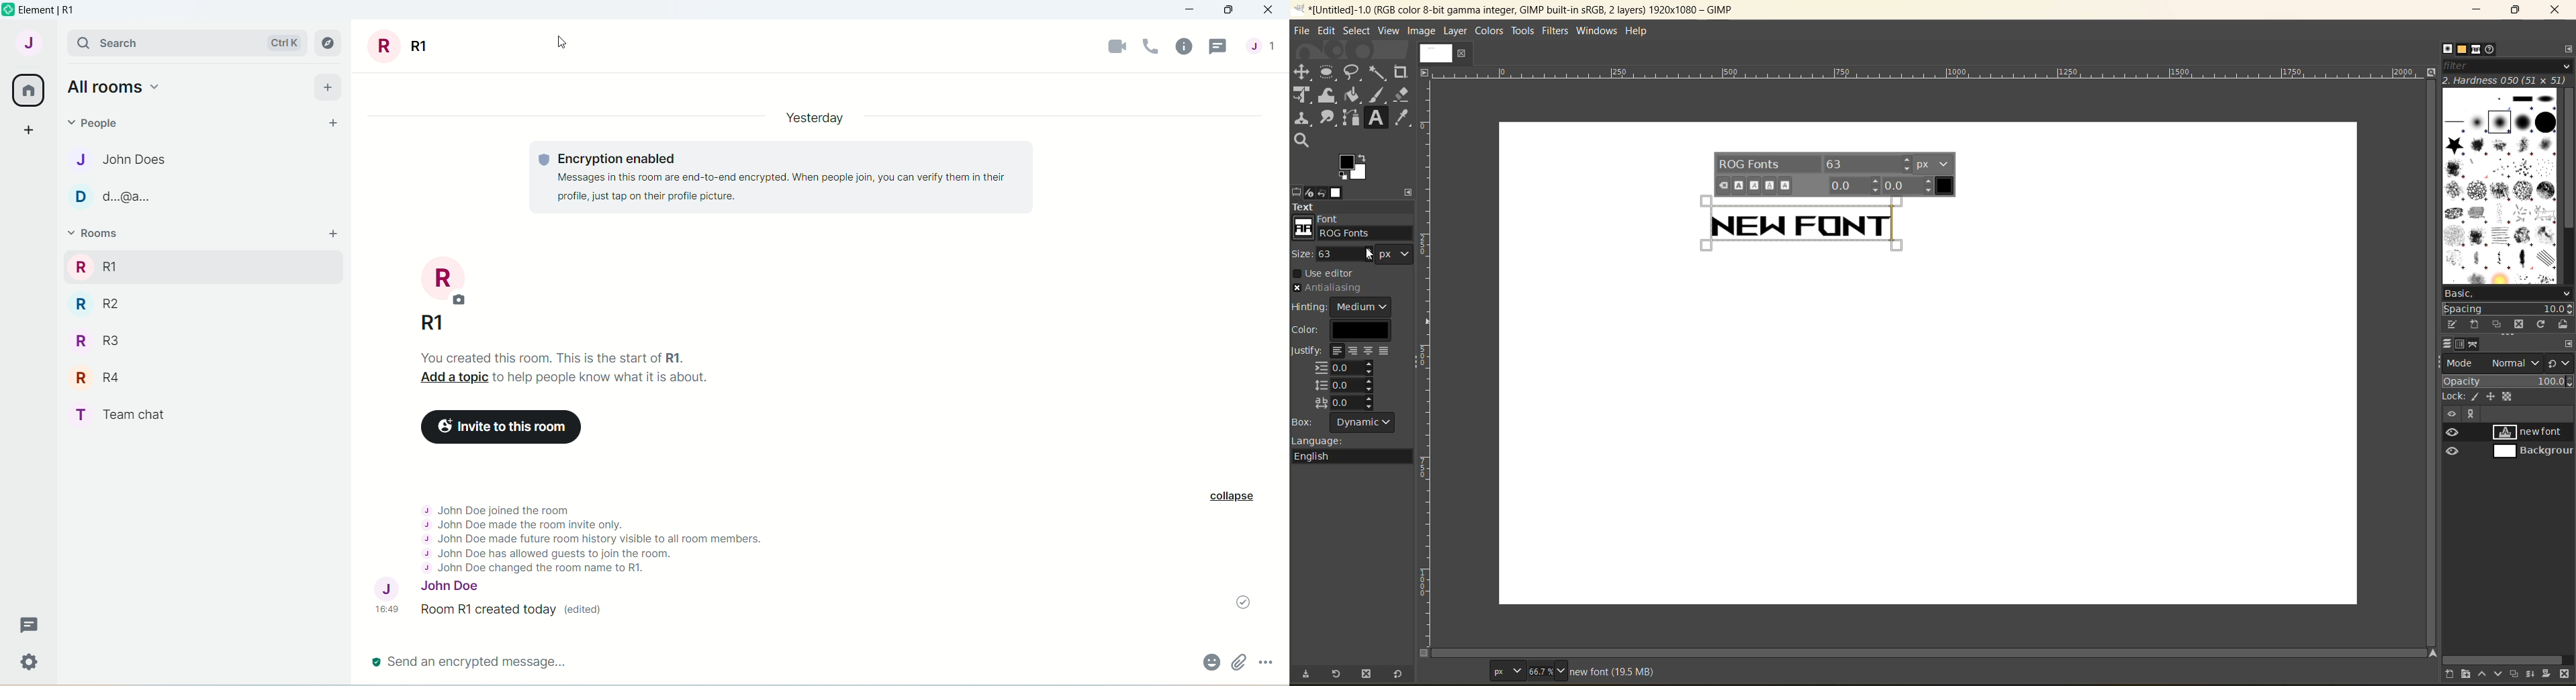  Describe the element at coordinates (2568, 344) in the screenshot. I see `configure` at that location.